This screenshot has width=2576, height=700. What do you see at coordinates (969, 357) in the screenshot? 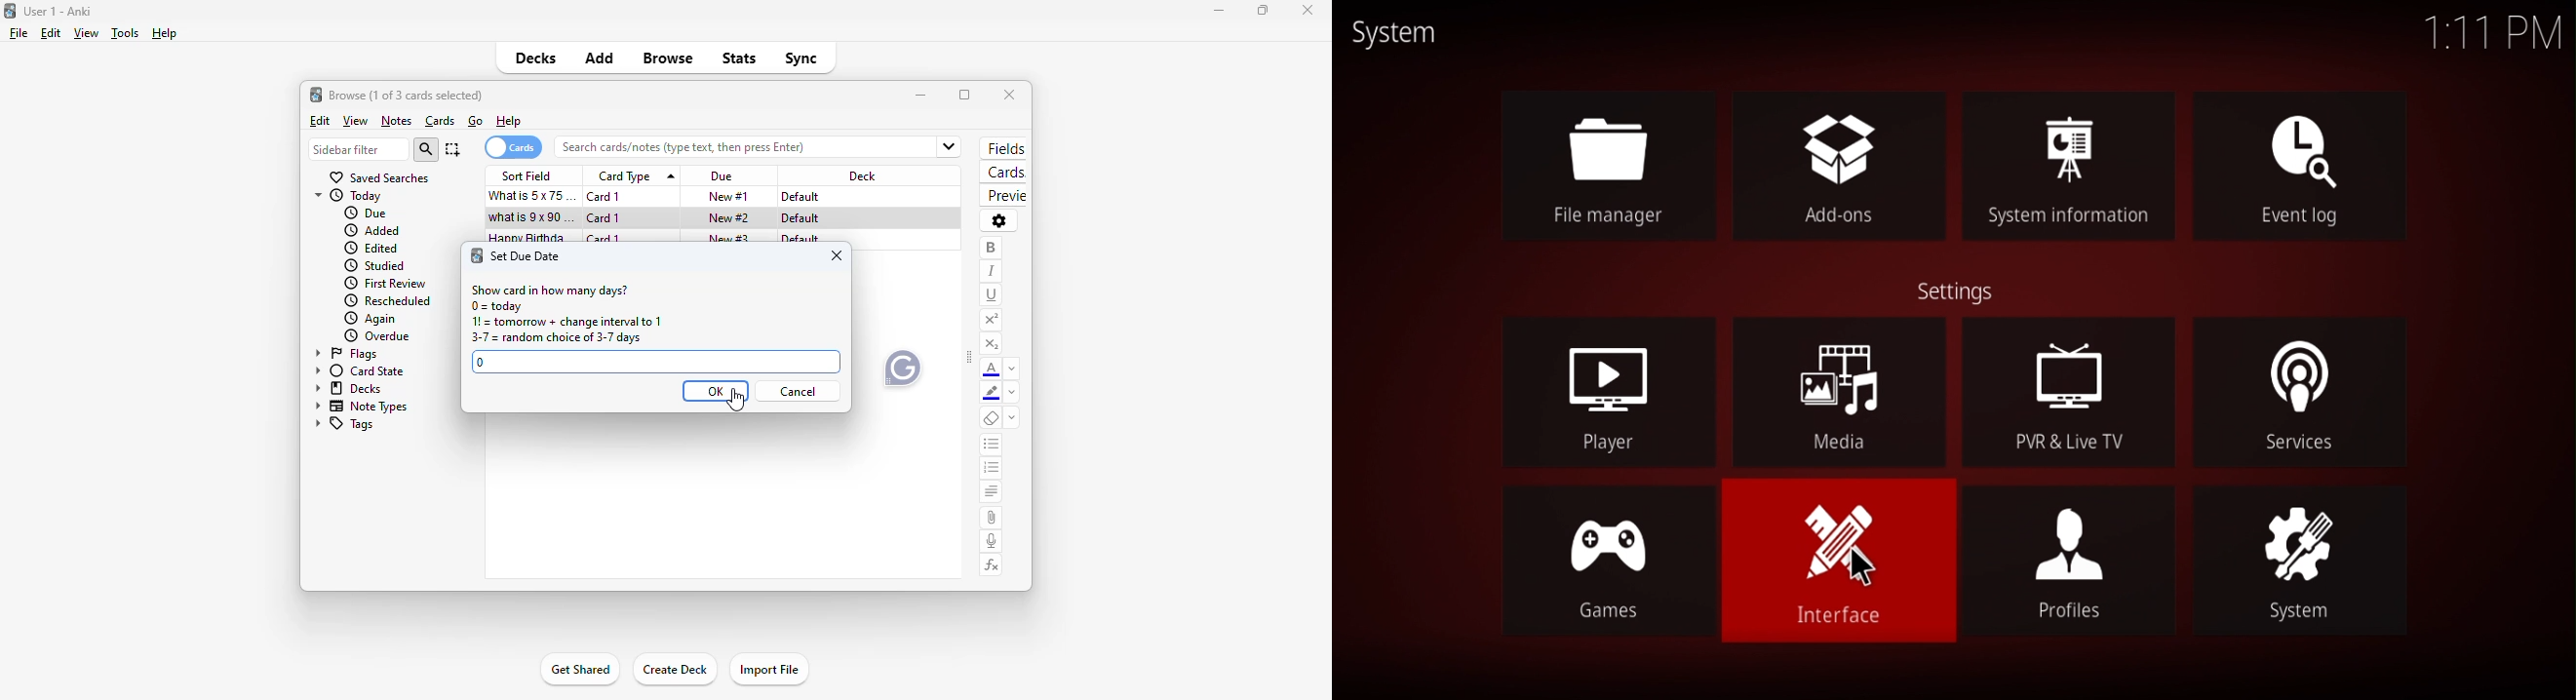
I see `toggle sidebar` at bounding box center [969, 357].